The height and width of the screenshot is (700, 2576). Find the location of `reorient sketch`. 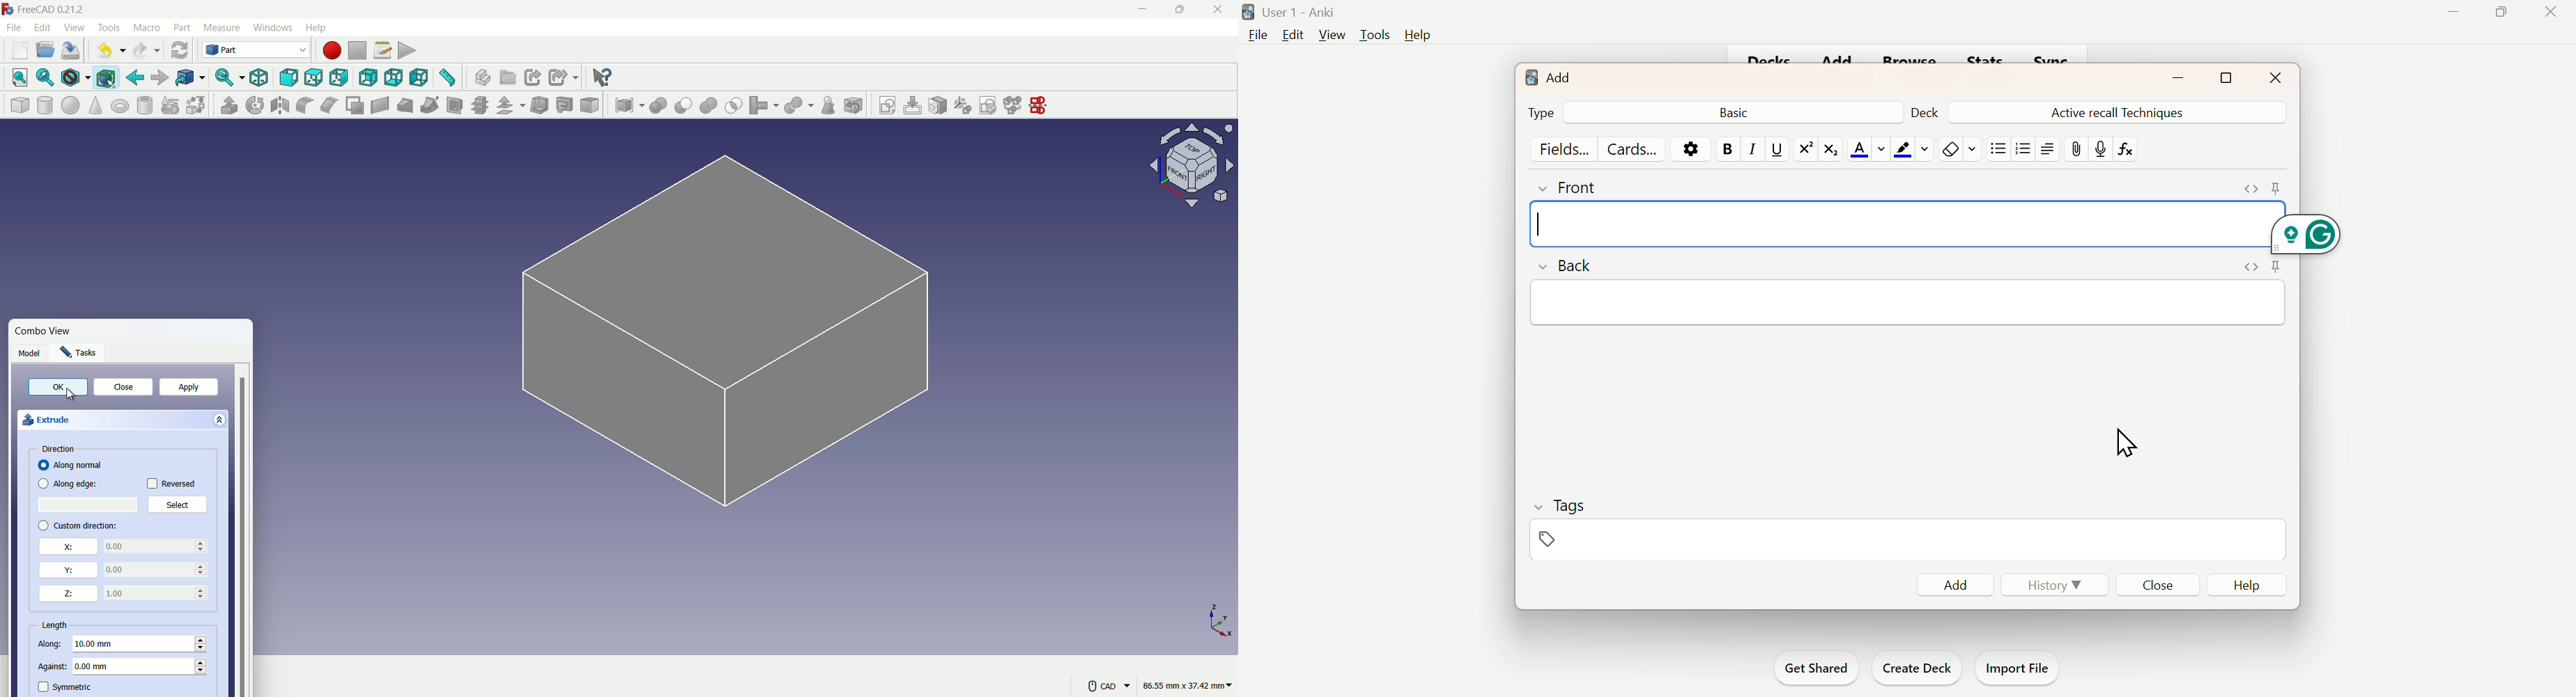

reorient sketch is located at coordinates (963, 105).